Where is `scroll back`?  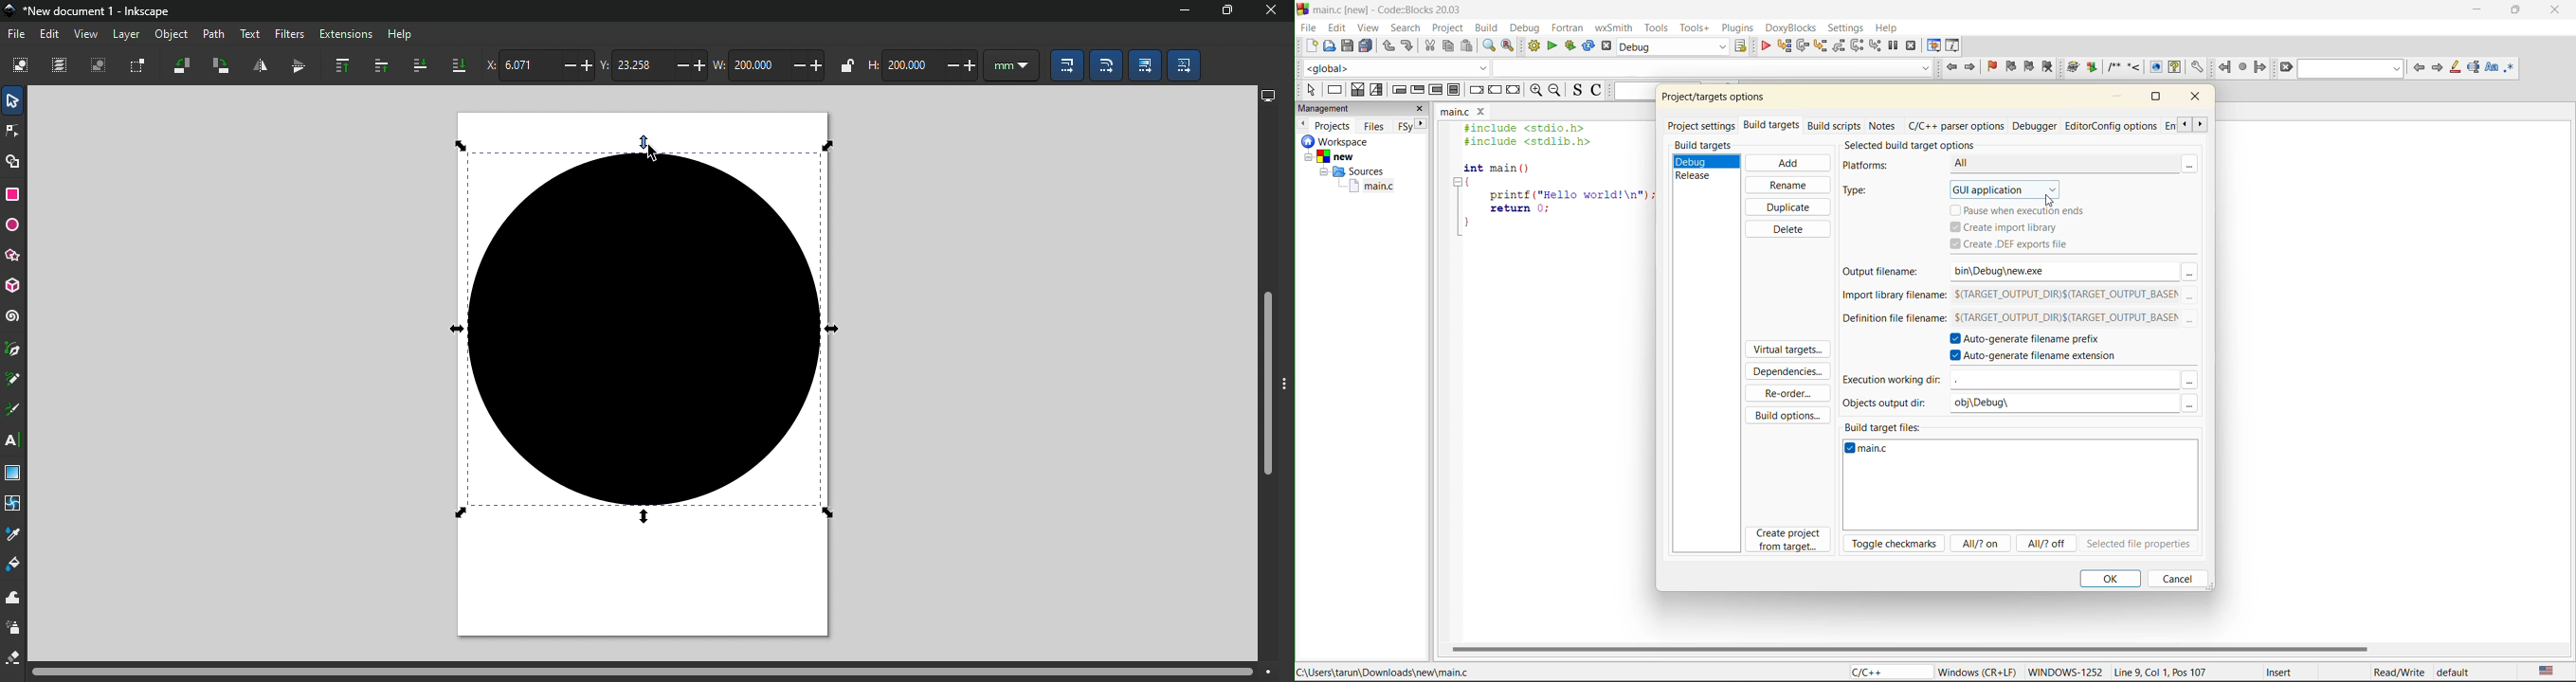 scroll back is located at coordinates (2183, 124).